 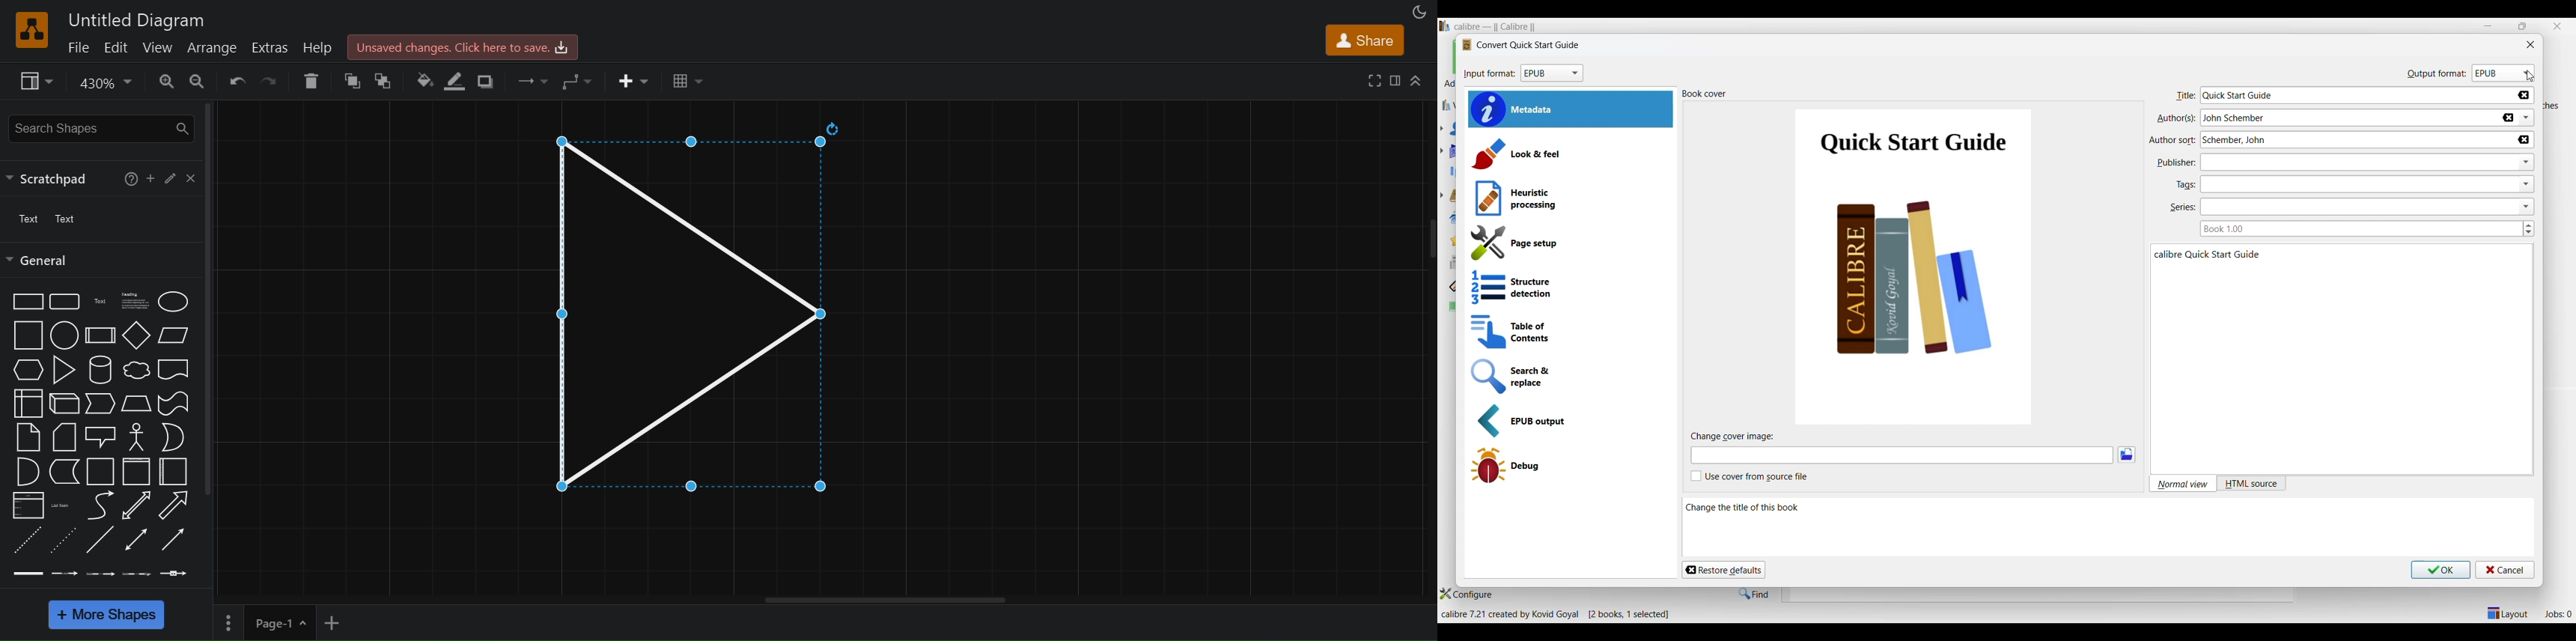 I want to click on Untitled Diagram, so click(x=136, y=19).